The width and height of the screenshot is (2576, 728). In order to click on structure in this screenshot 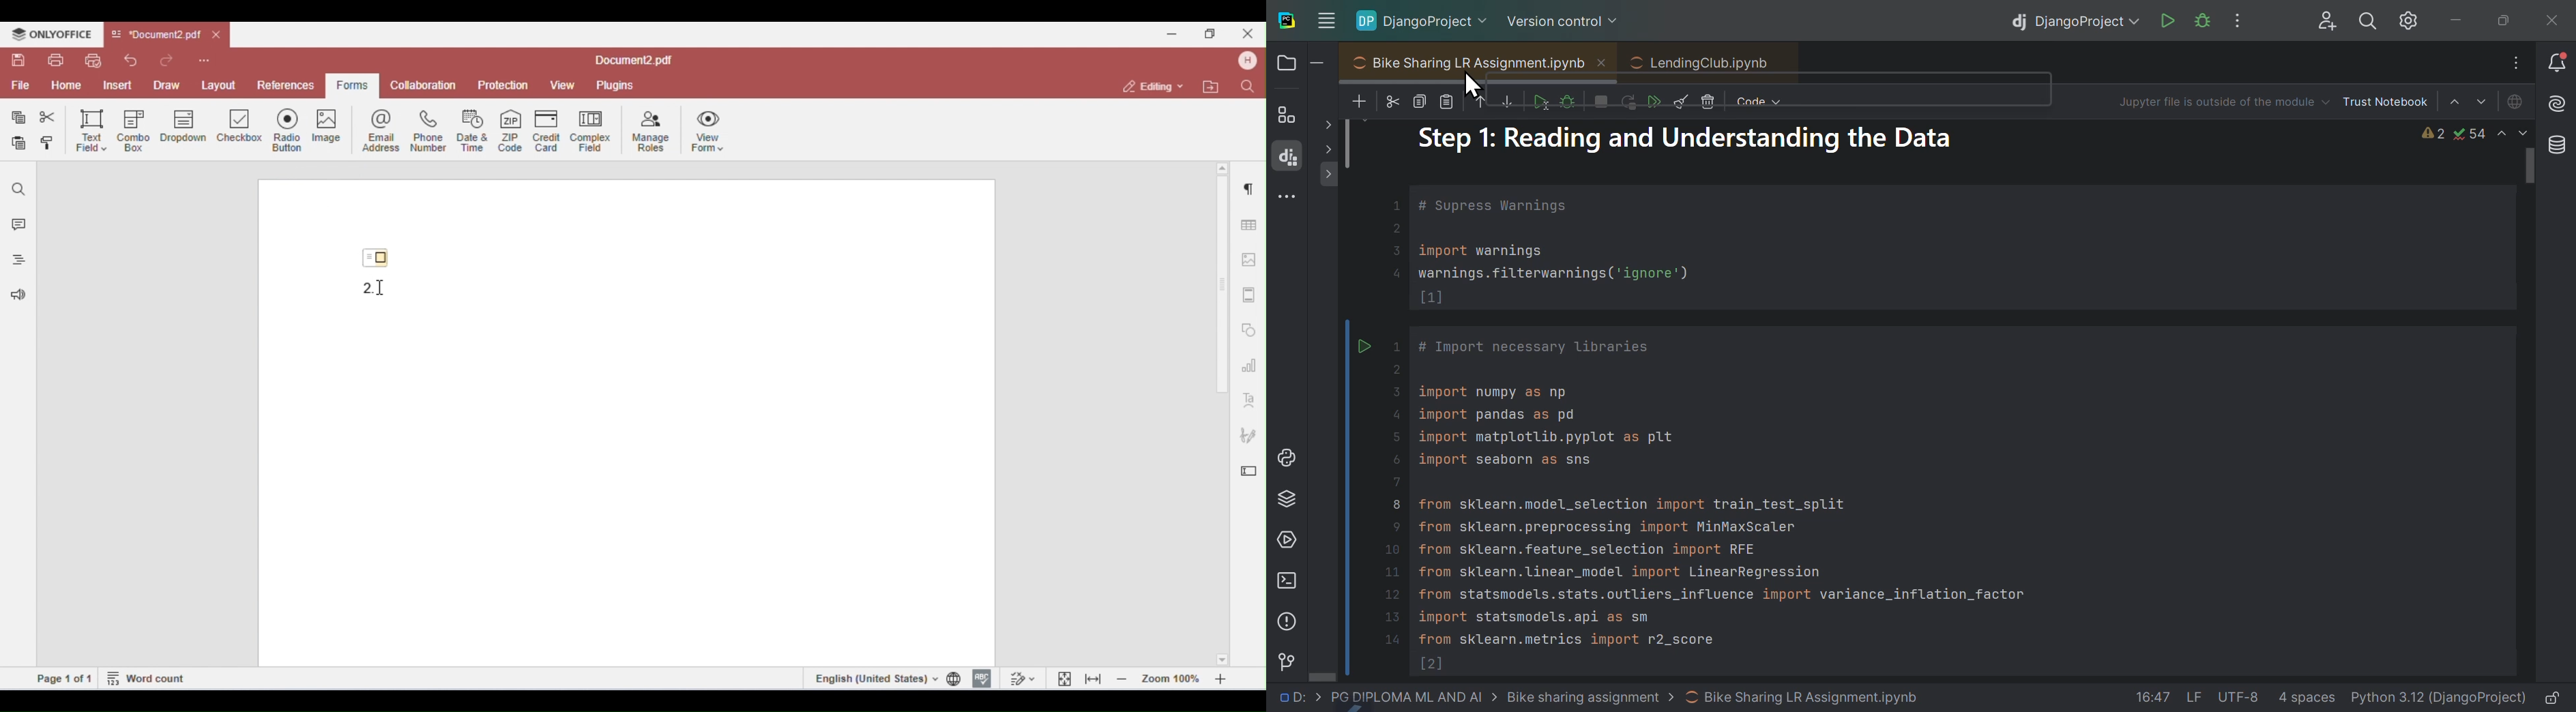, I will do `click(1287, 113)`.